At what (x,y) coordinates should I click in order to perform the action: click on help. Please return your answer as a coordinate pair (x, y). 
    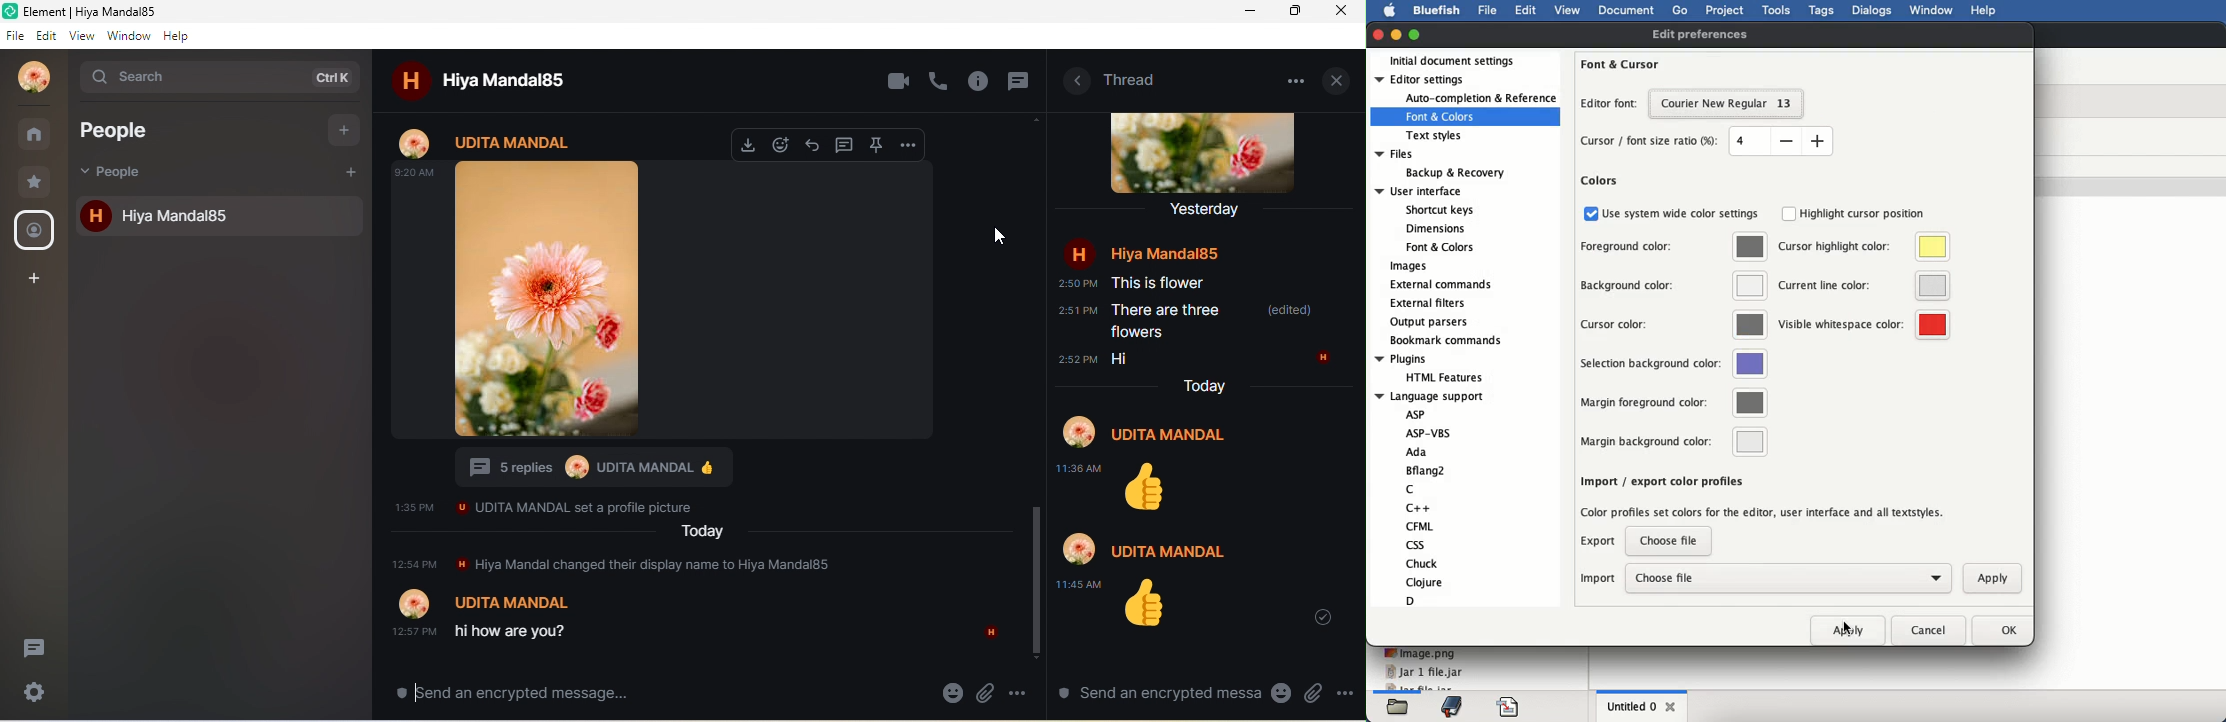
    Looking at the image, I should click on (1983, 11).